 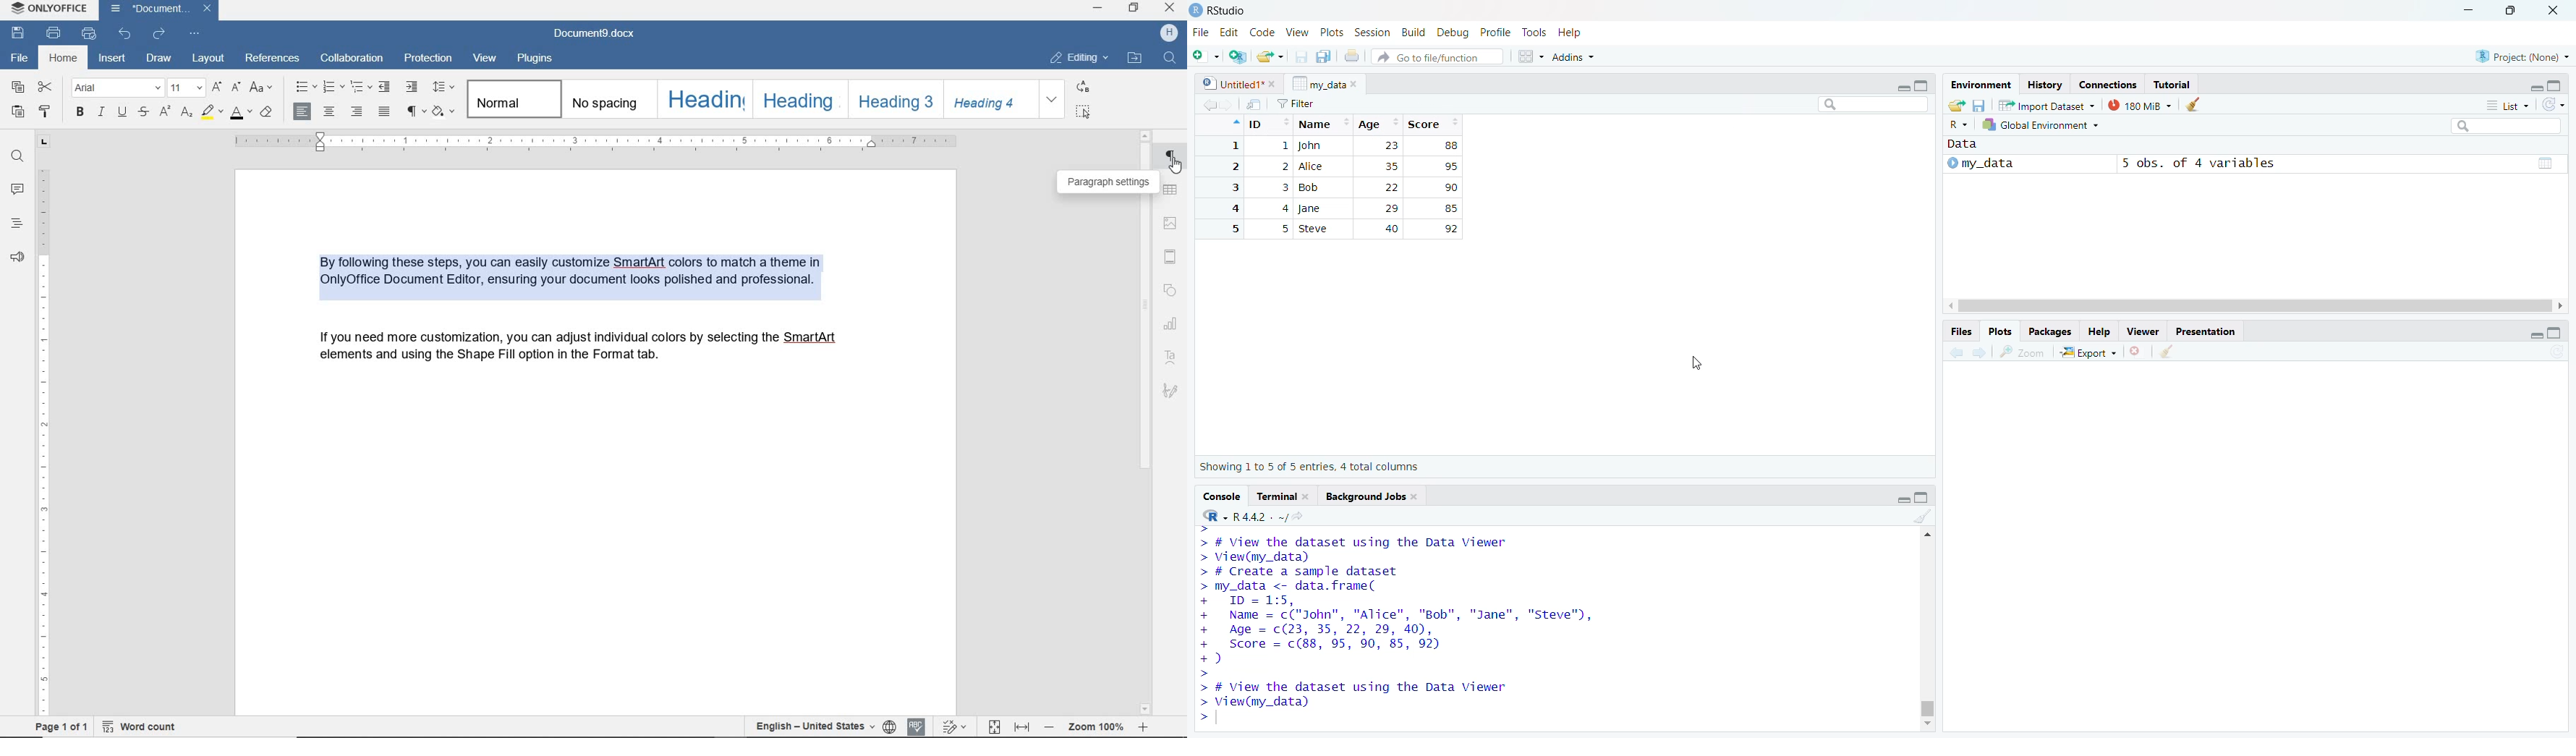 I want to click on Tools, so click(x=1535, y=32).